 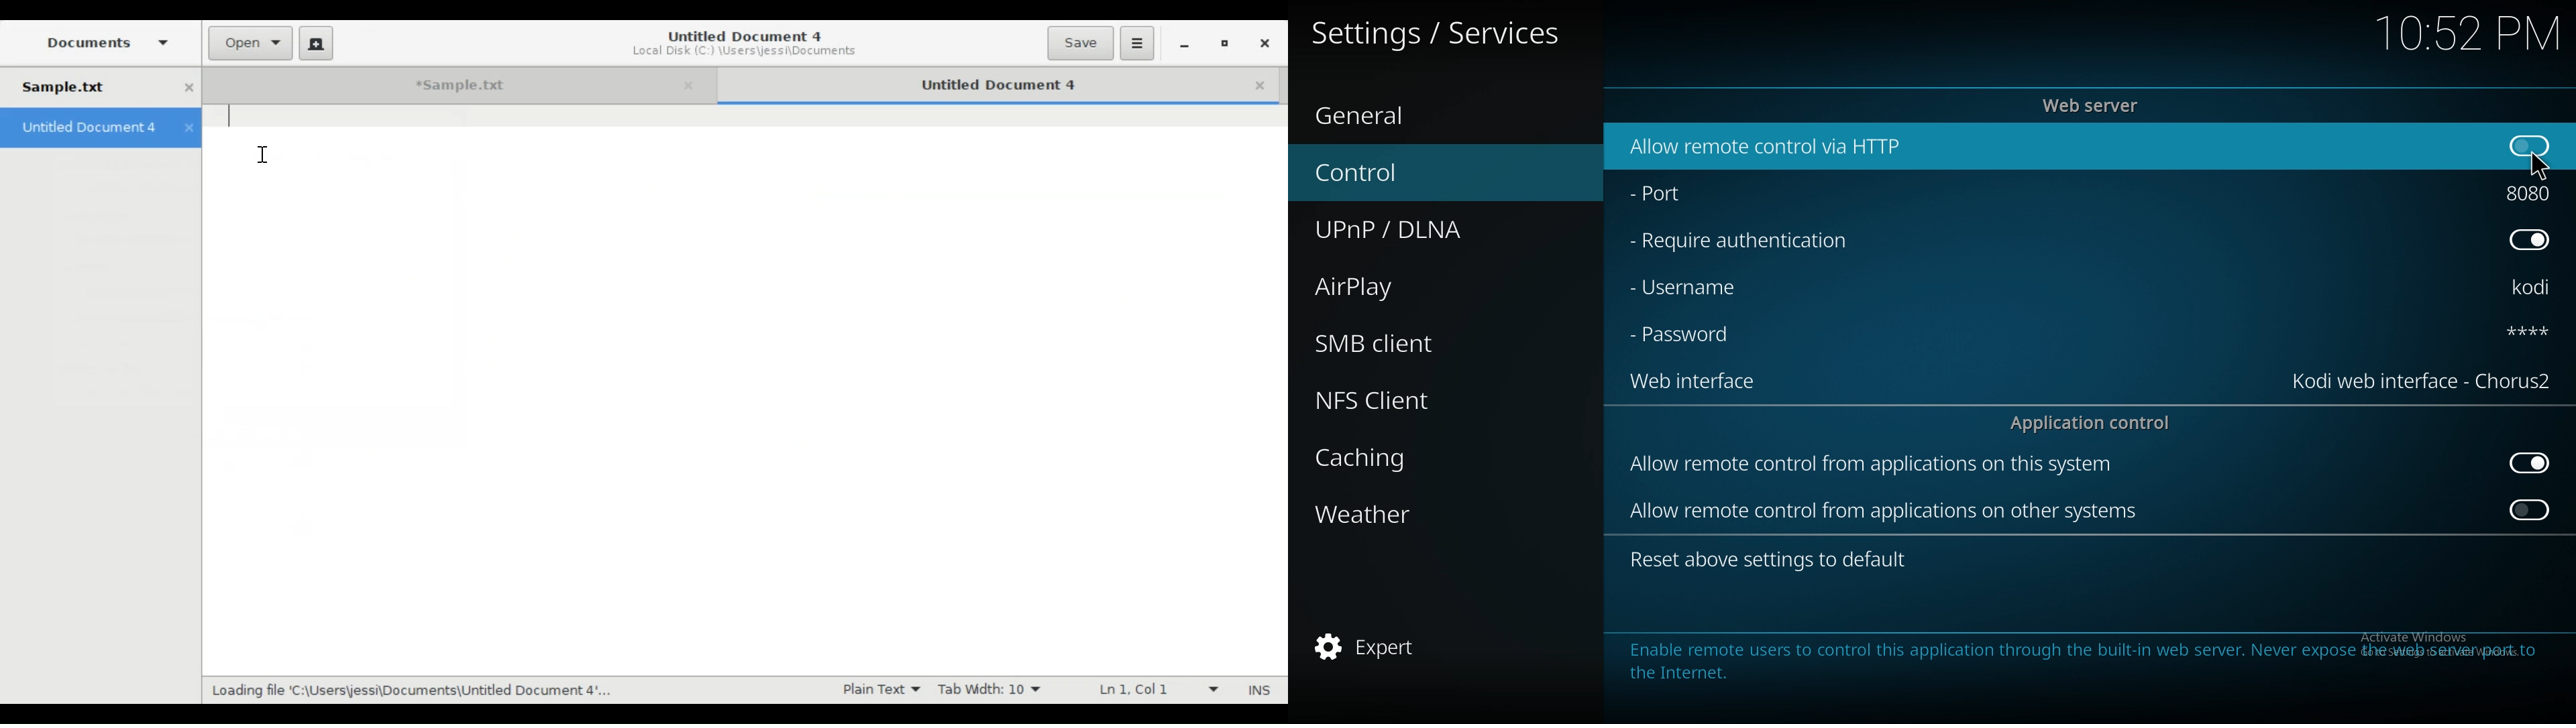 I want to click on web interface, so click(x=1701, y=383).